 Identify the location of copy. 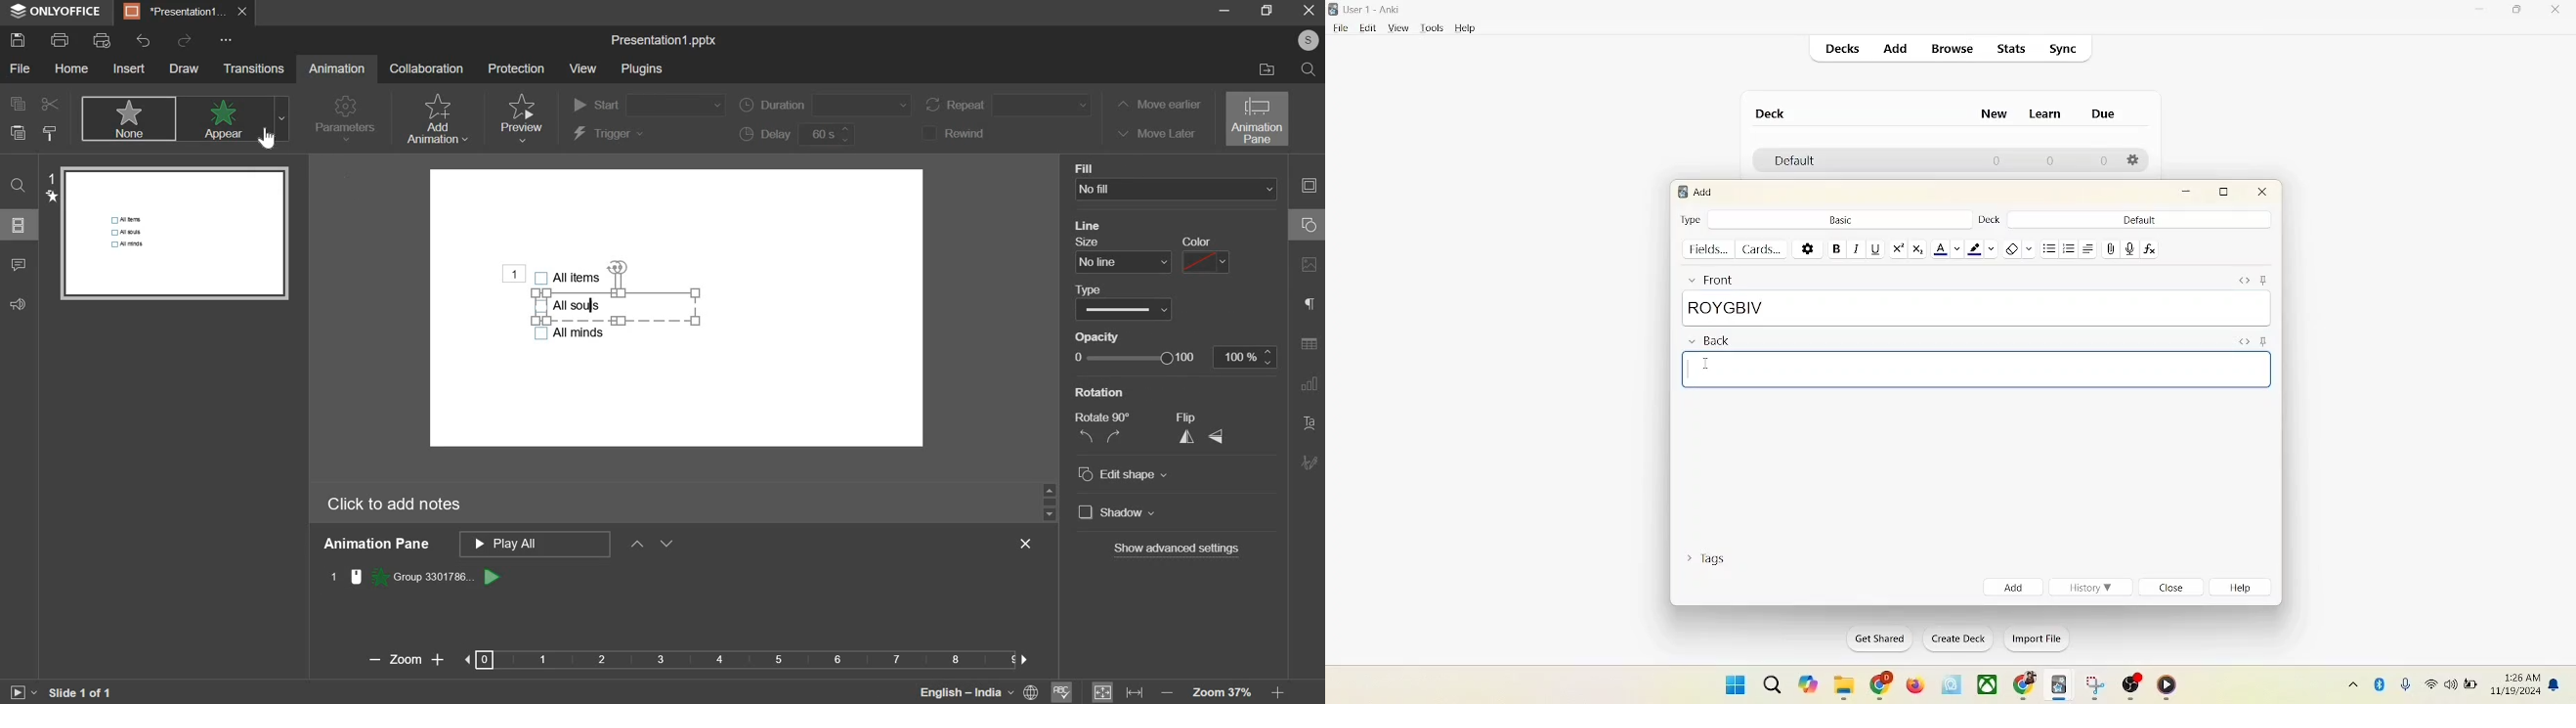
(16, 103).